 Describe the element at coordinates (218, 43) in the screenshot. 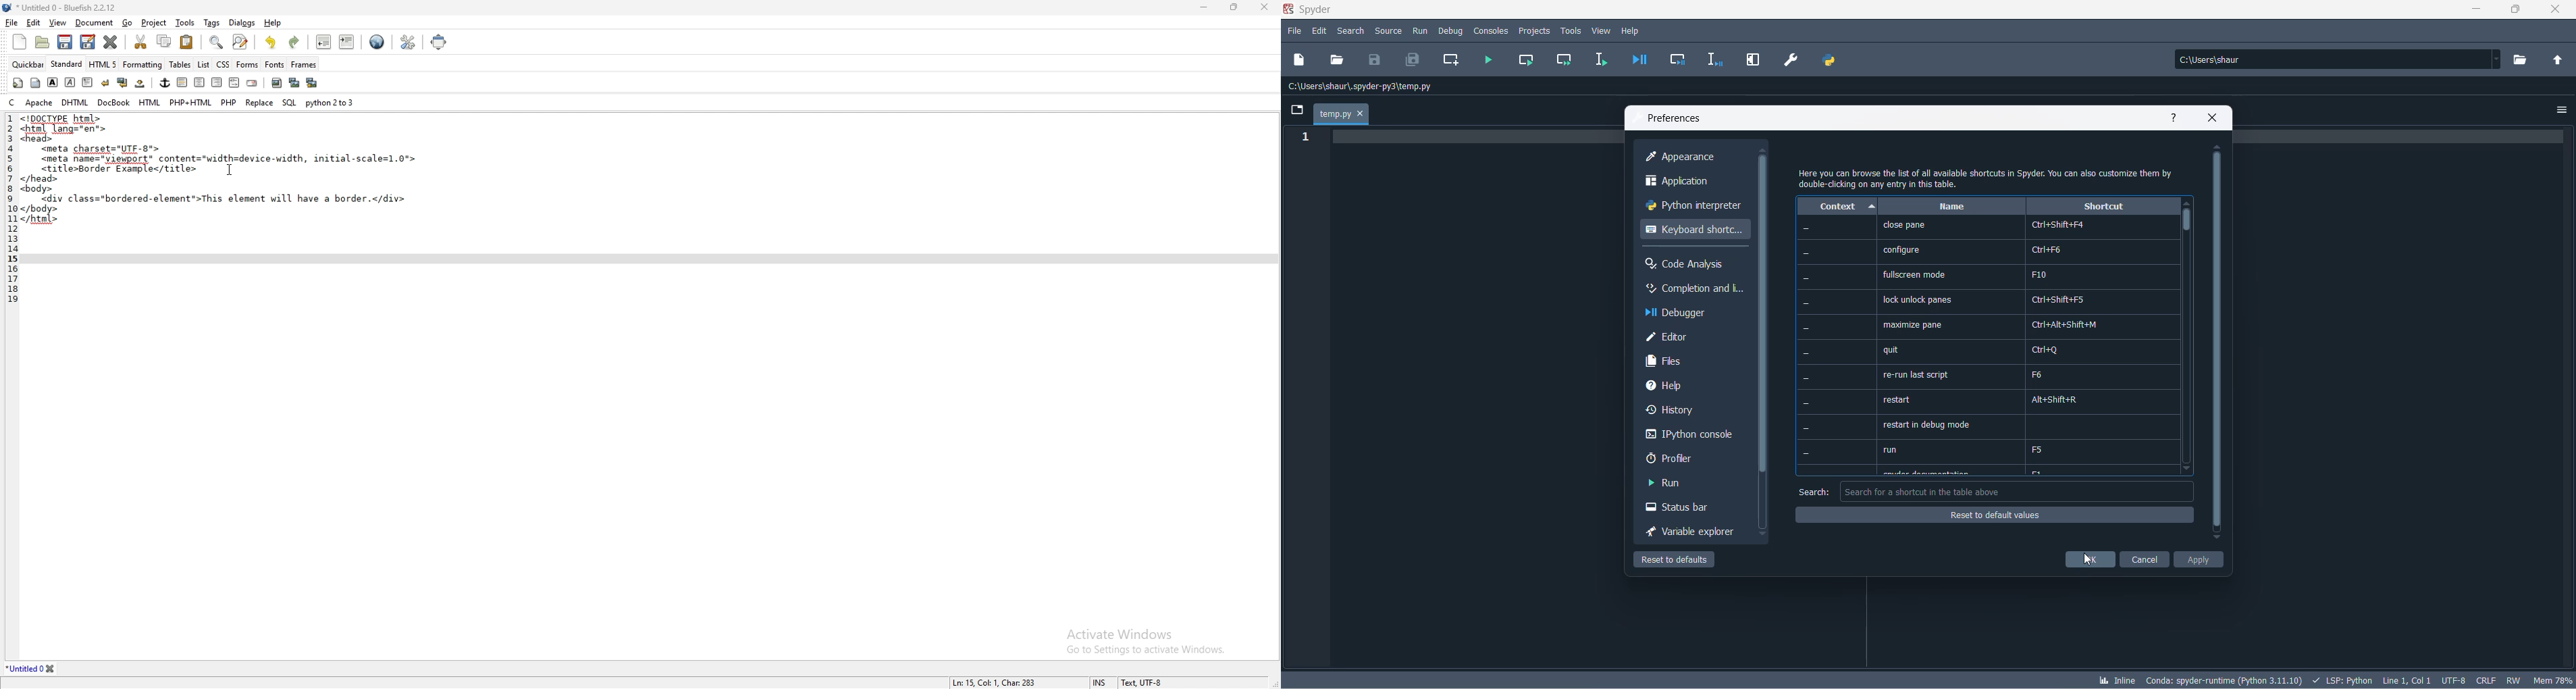

I see `show find bar` at that location.